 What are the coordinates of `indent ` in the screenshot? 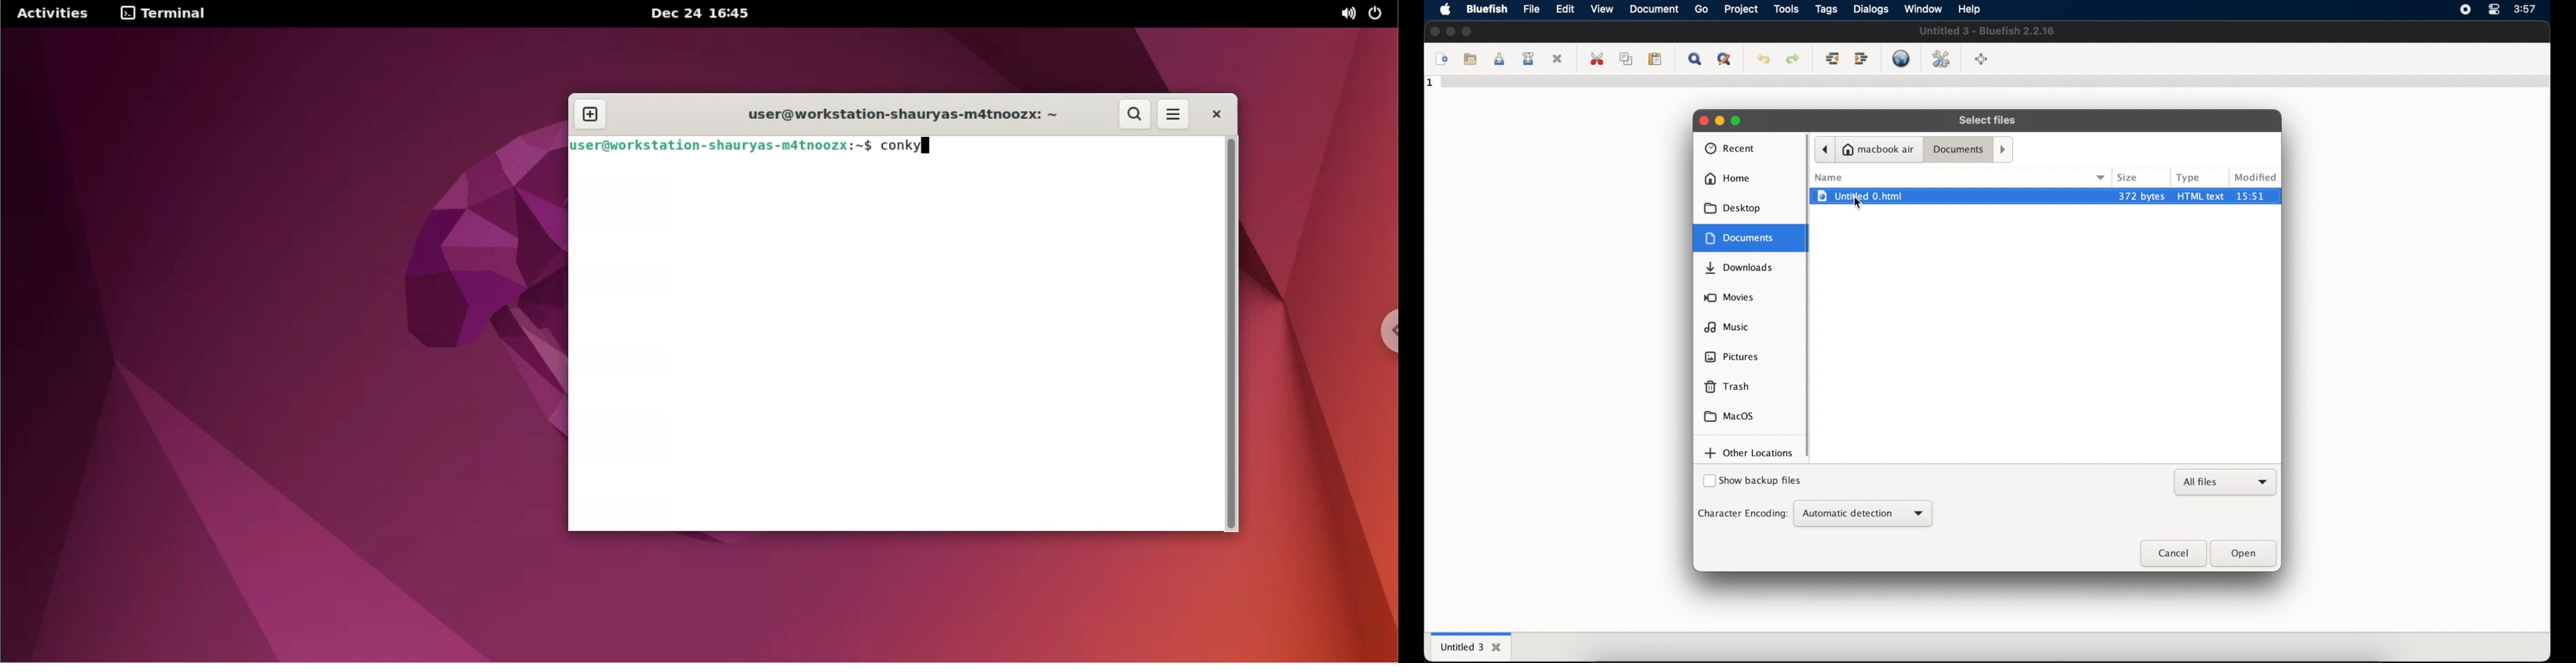 It's located at (1862, 59).